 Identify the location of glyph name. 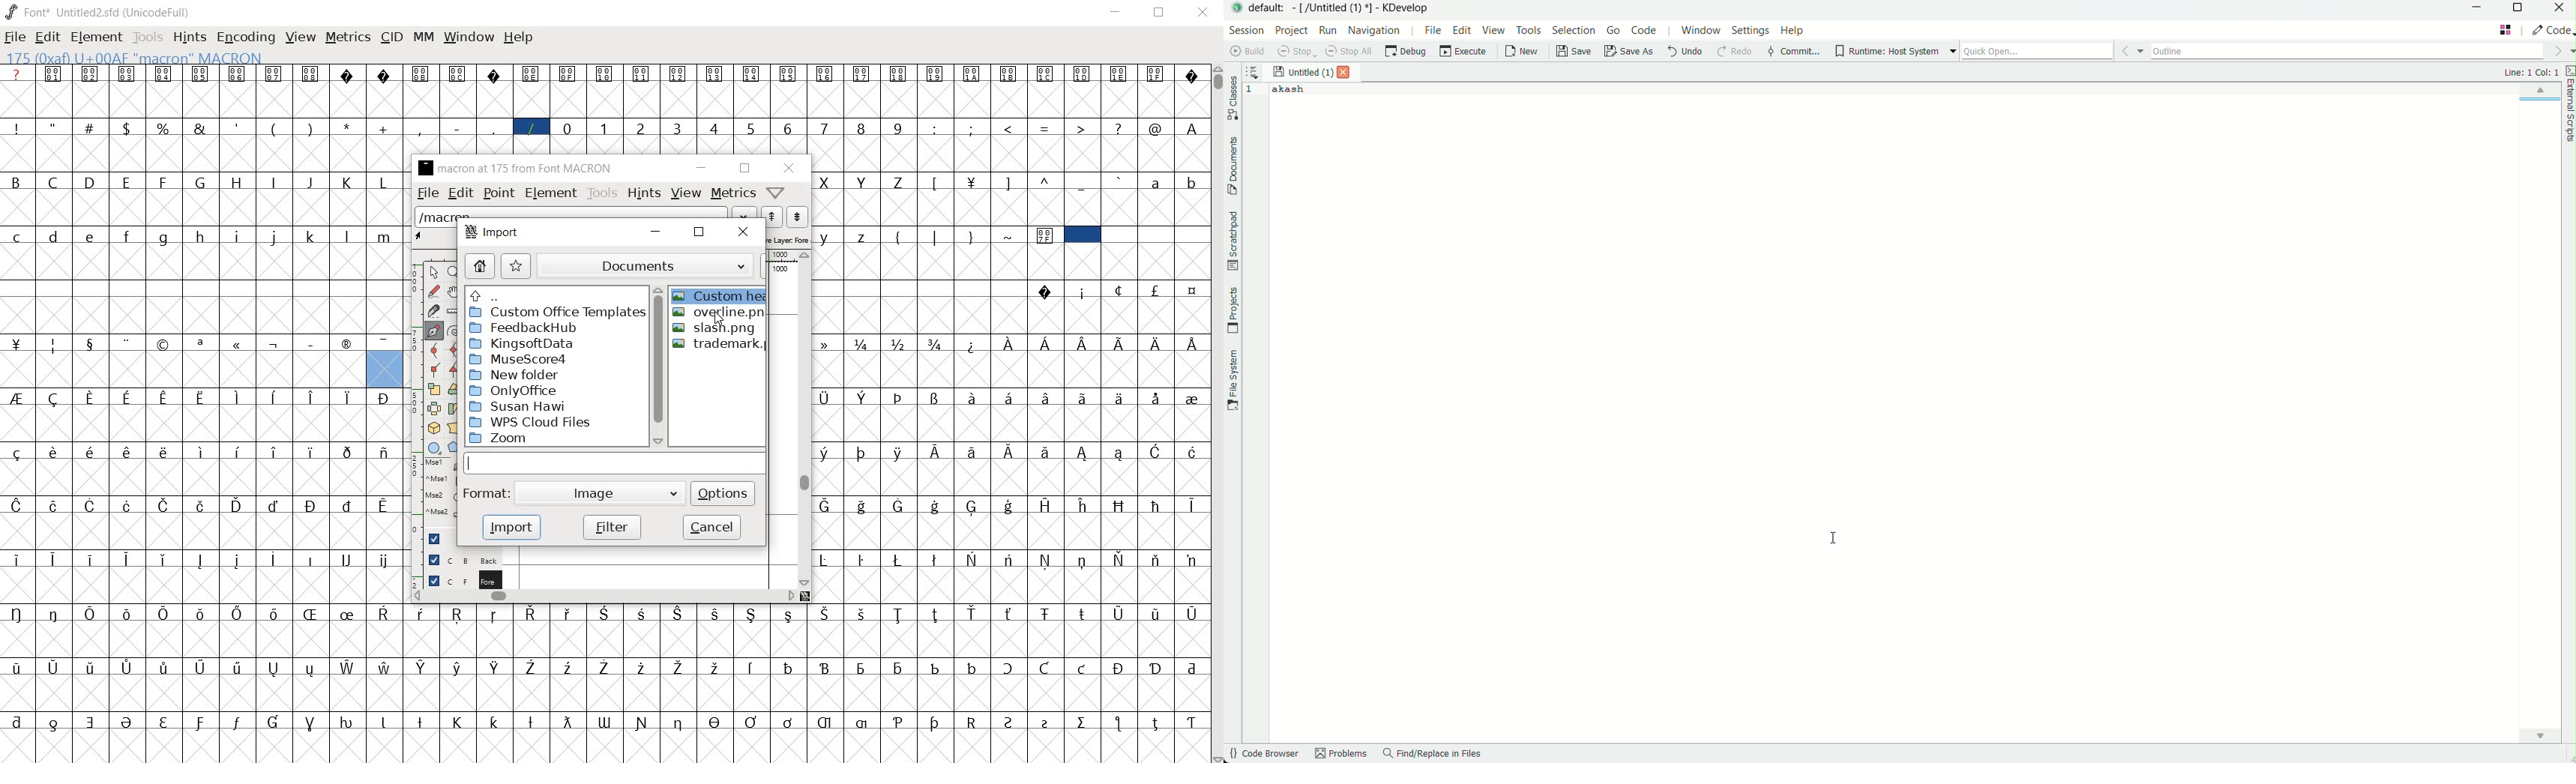
(518, 169).